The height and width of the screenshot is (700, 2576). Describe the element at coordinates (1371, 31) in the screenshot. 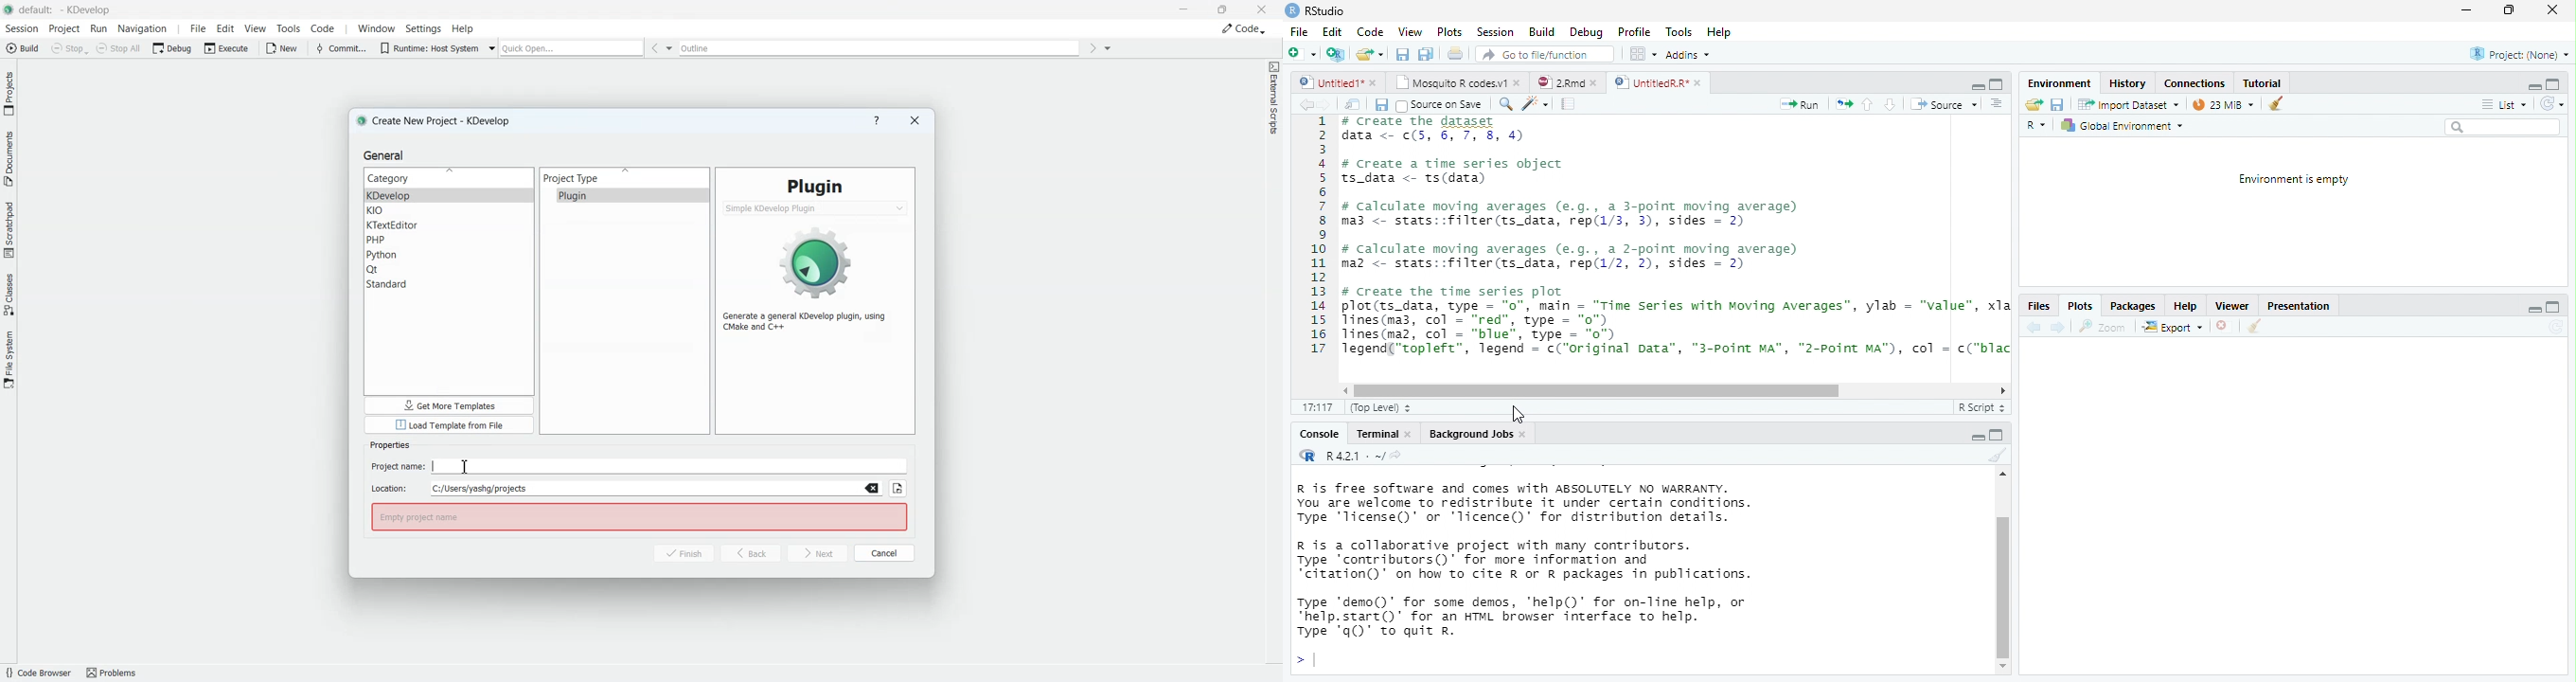

I see `Code` at that location.